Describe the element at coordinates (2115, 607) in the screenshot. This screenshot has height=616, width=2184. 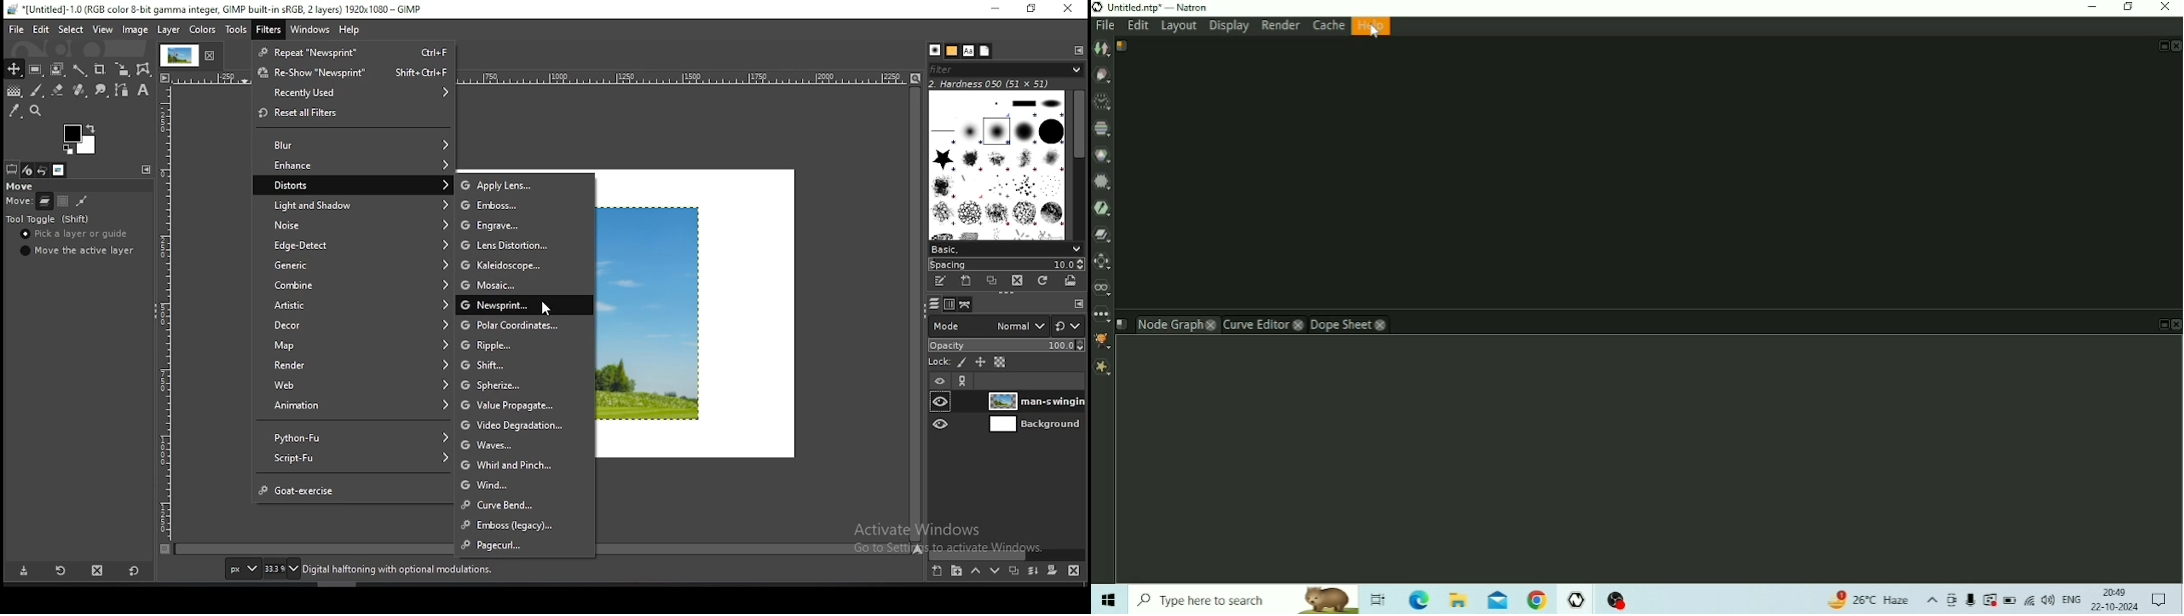
I see `Date` at that location.